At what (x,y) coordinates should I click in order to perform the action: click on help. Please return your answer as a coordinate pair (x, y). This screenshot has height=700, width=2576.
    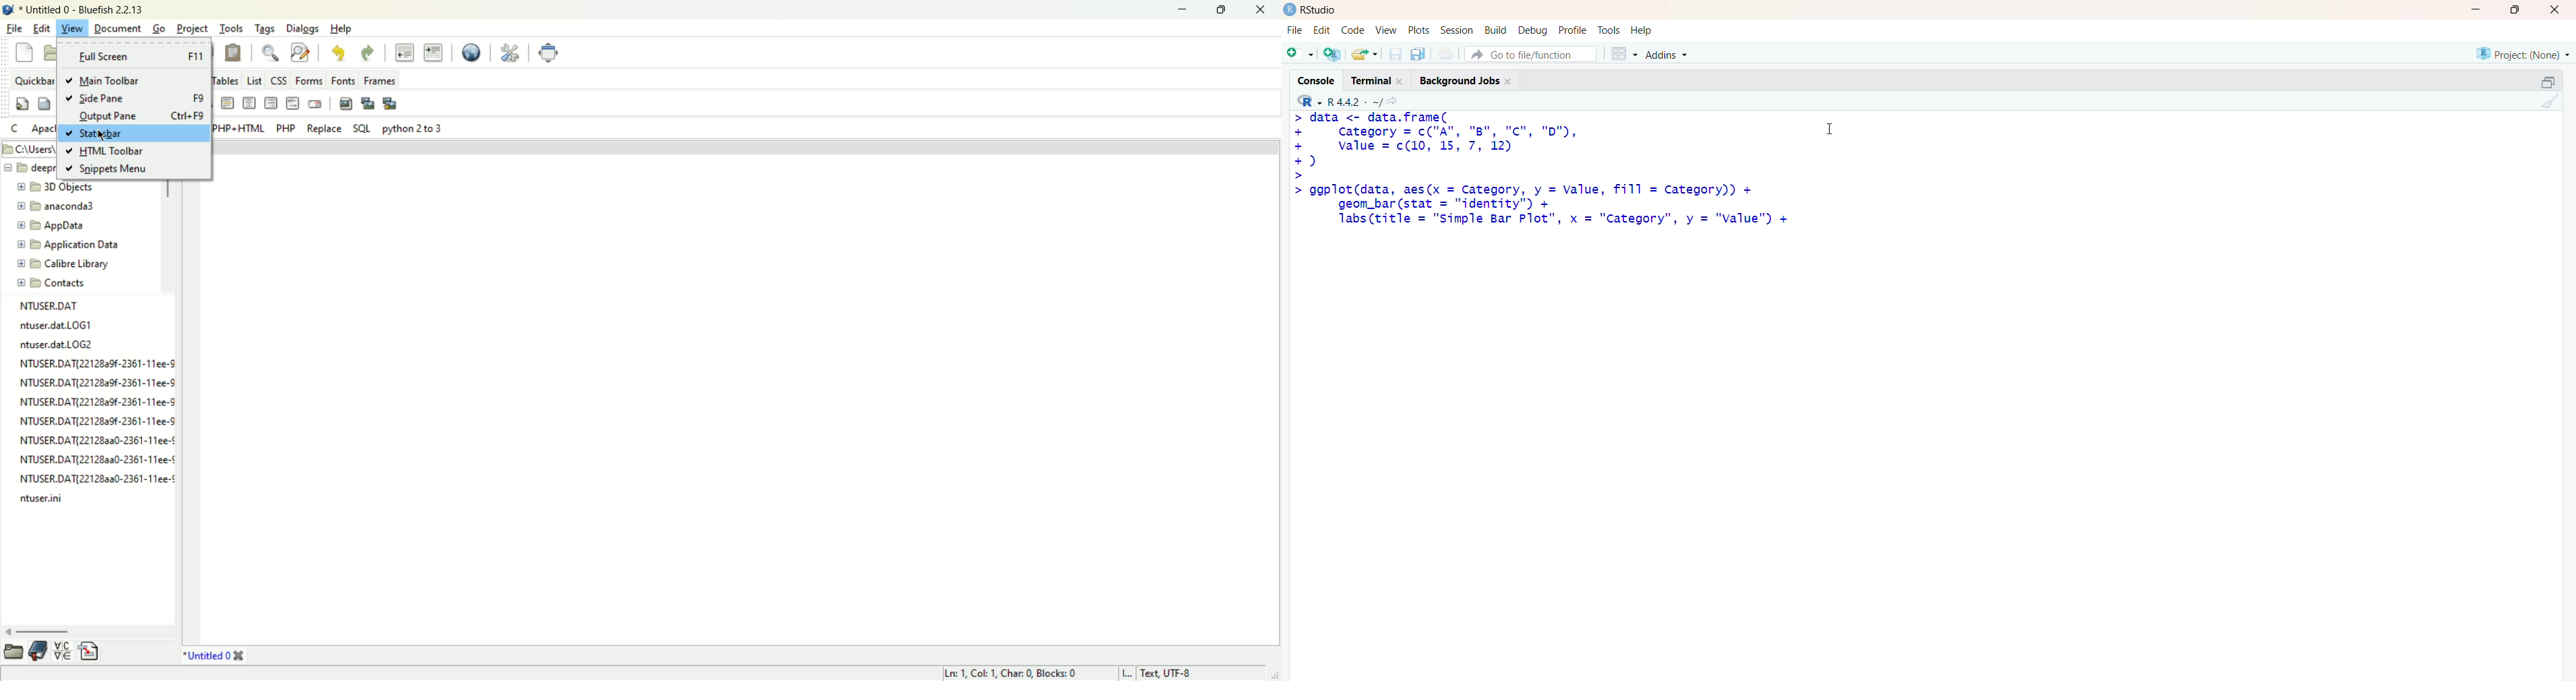
    Looking at the image, I should click on (340, 29).